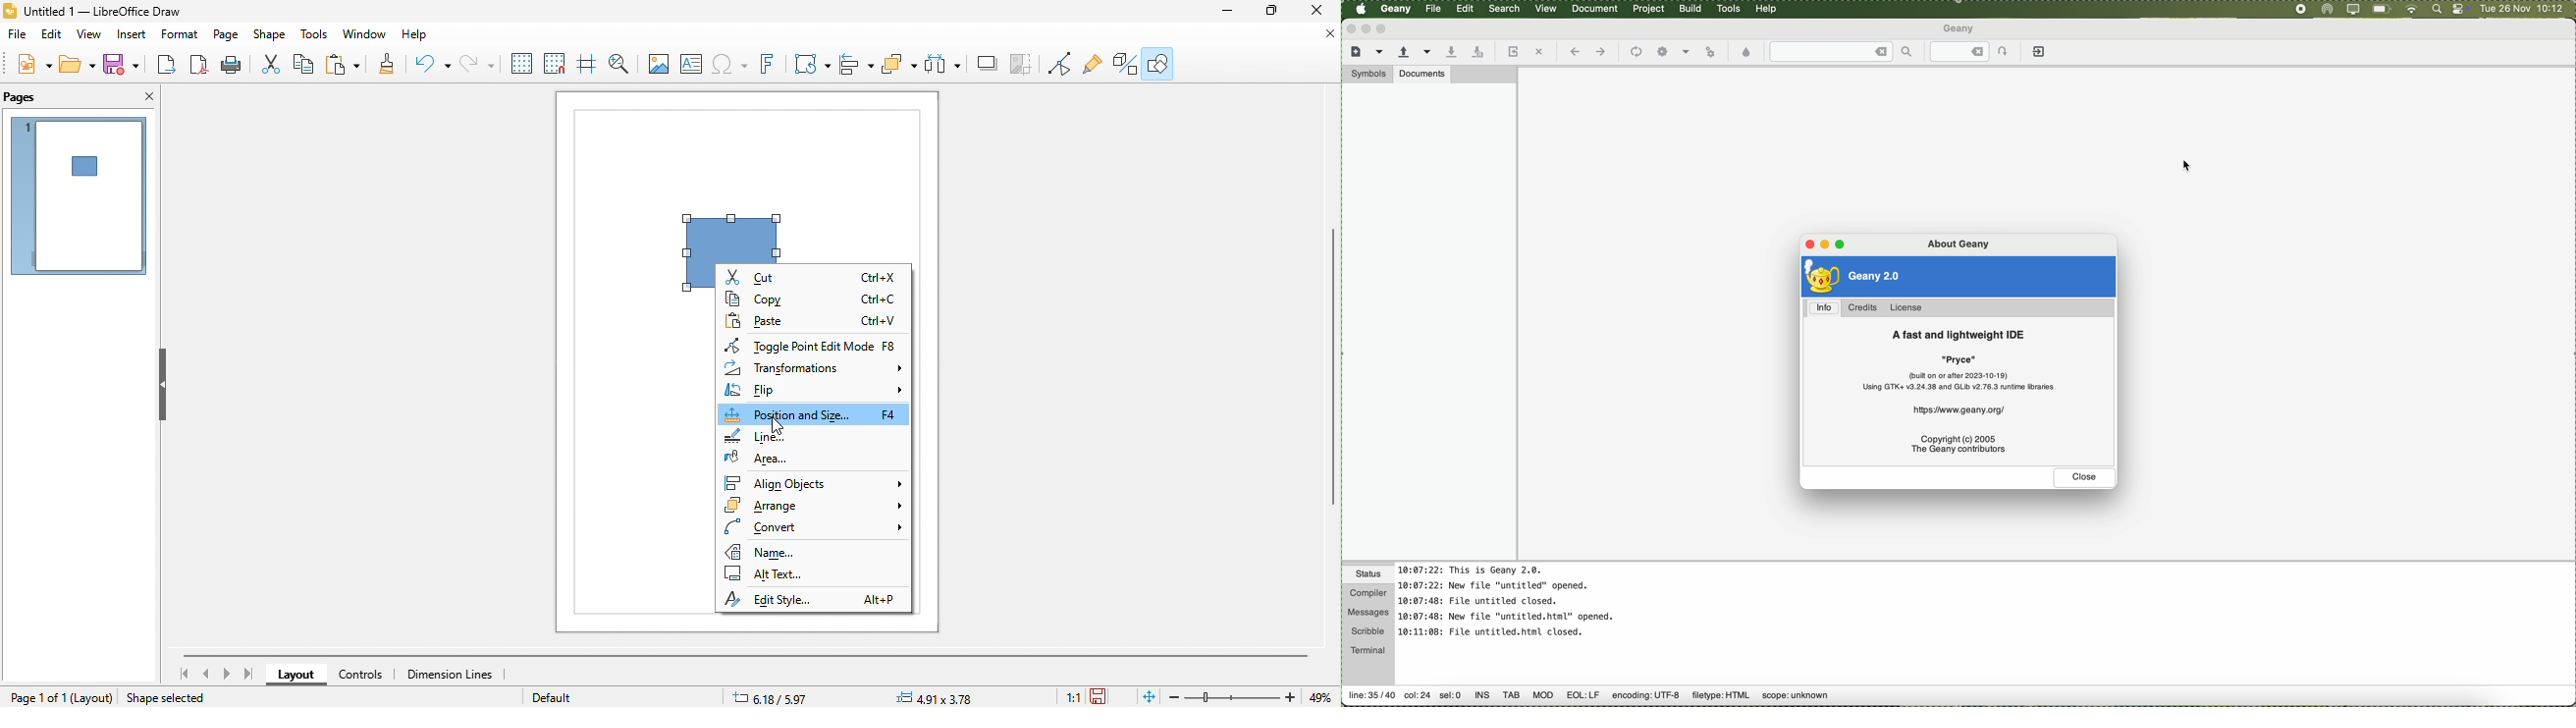 The width and height of the screenshot is (2576, 728). Describe the element at coordinates (1061, 65) in the screenshot. I see `toggle point edit mode` at that location.